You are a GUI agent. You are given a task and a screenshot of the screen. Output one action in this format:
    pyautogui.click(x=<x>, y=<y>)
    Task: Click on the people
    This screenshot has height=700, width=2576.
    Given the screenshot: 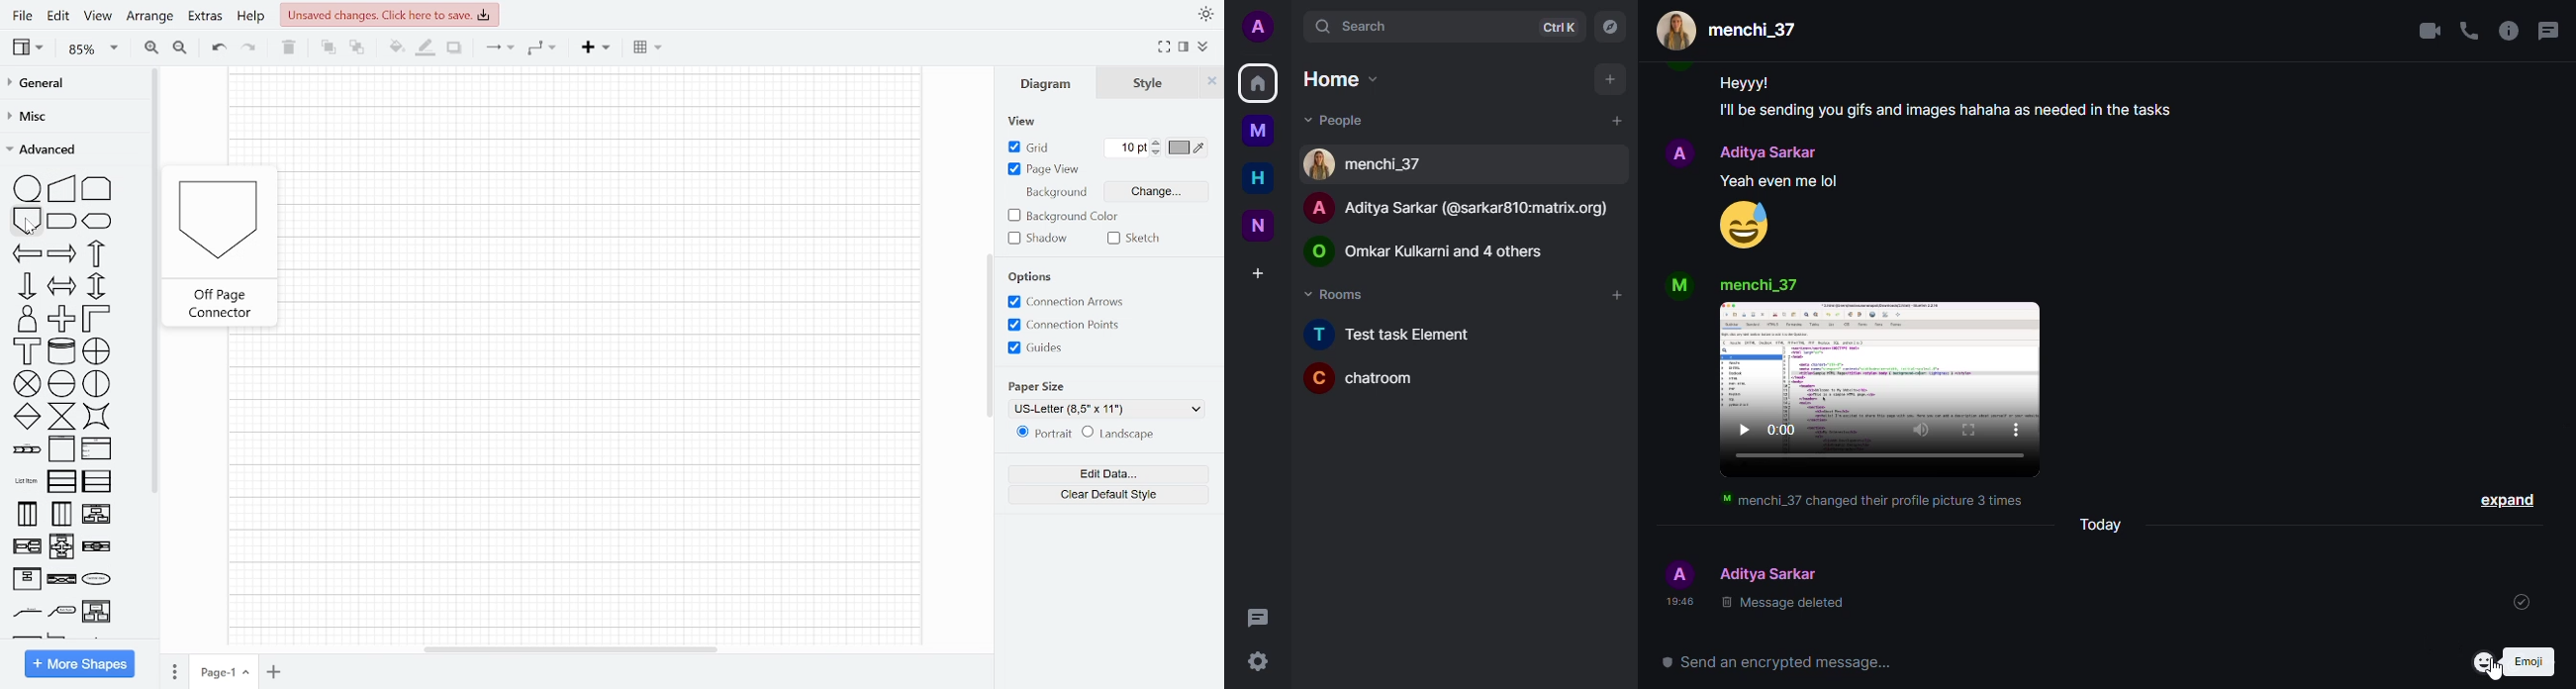 What is the action you would take?
    pyautogui.click(x=1370, y=164)
    